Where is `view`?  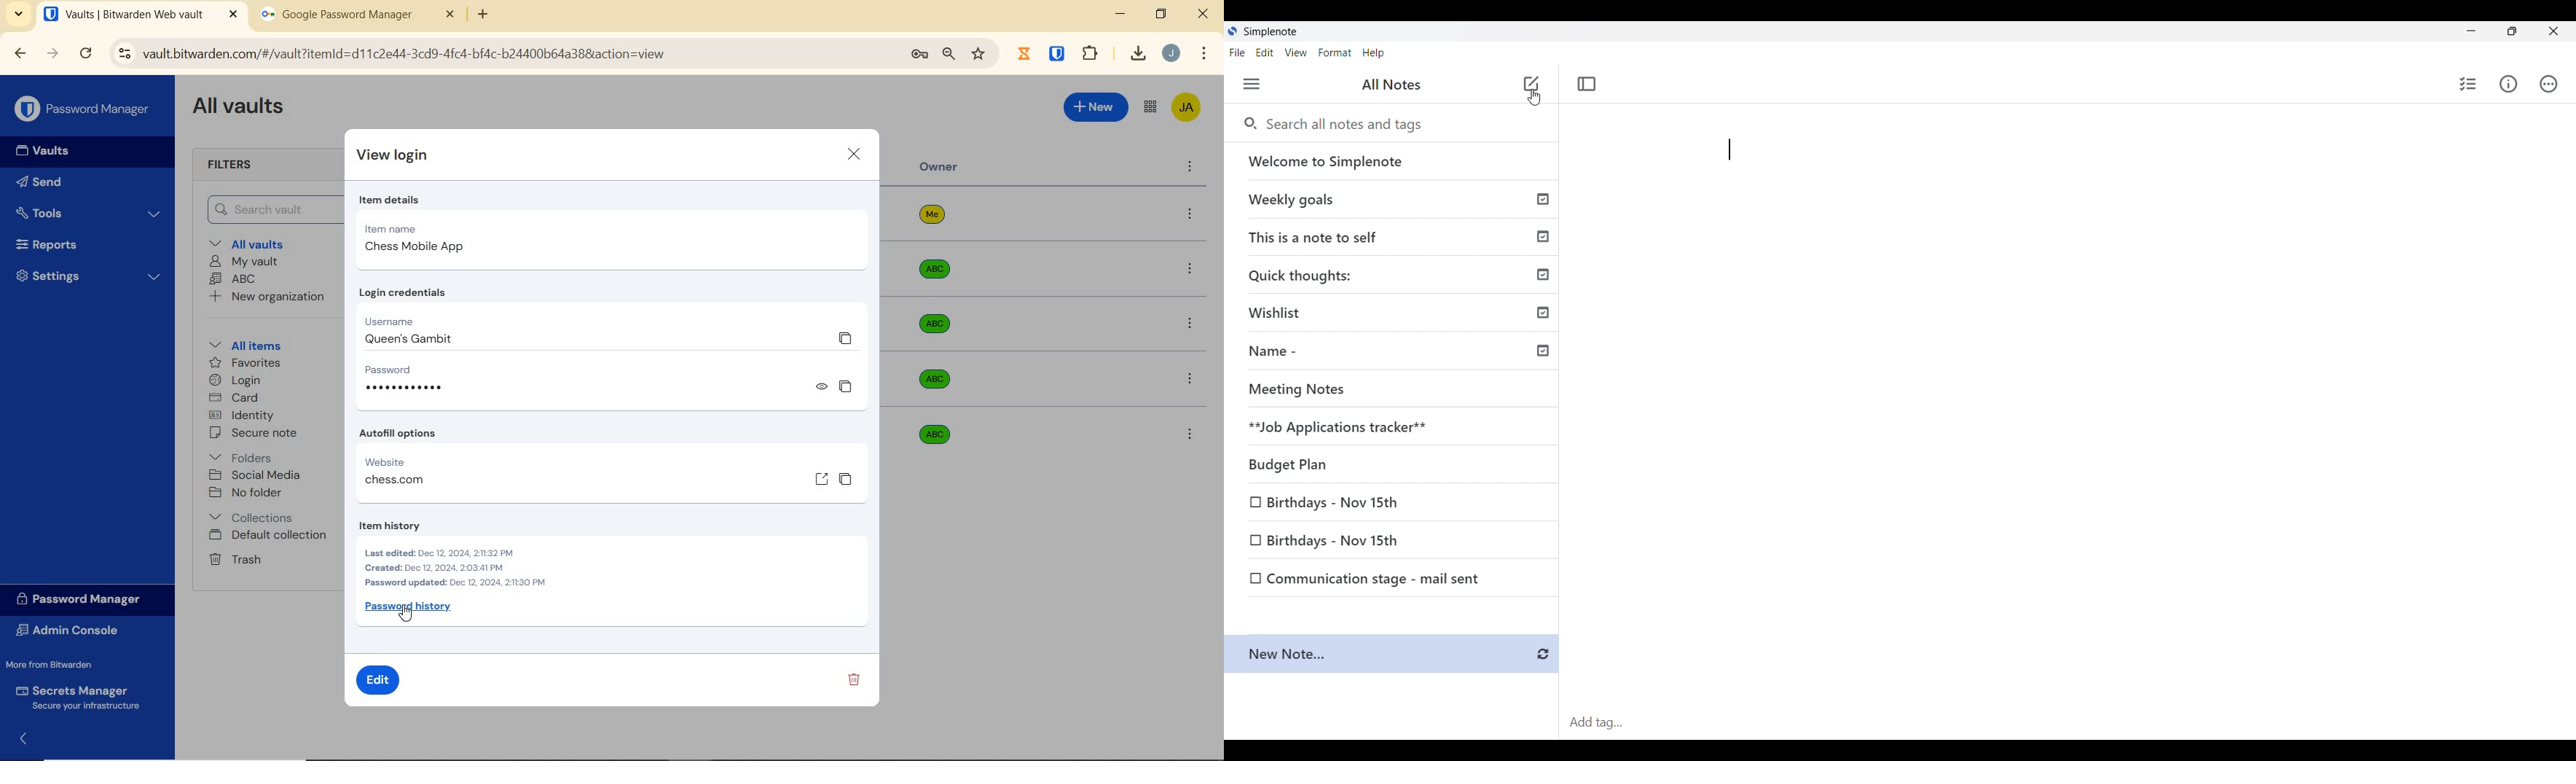 view is located at coordinates (823, 387).